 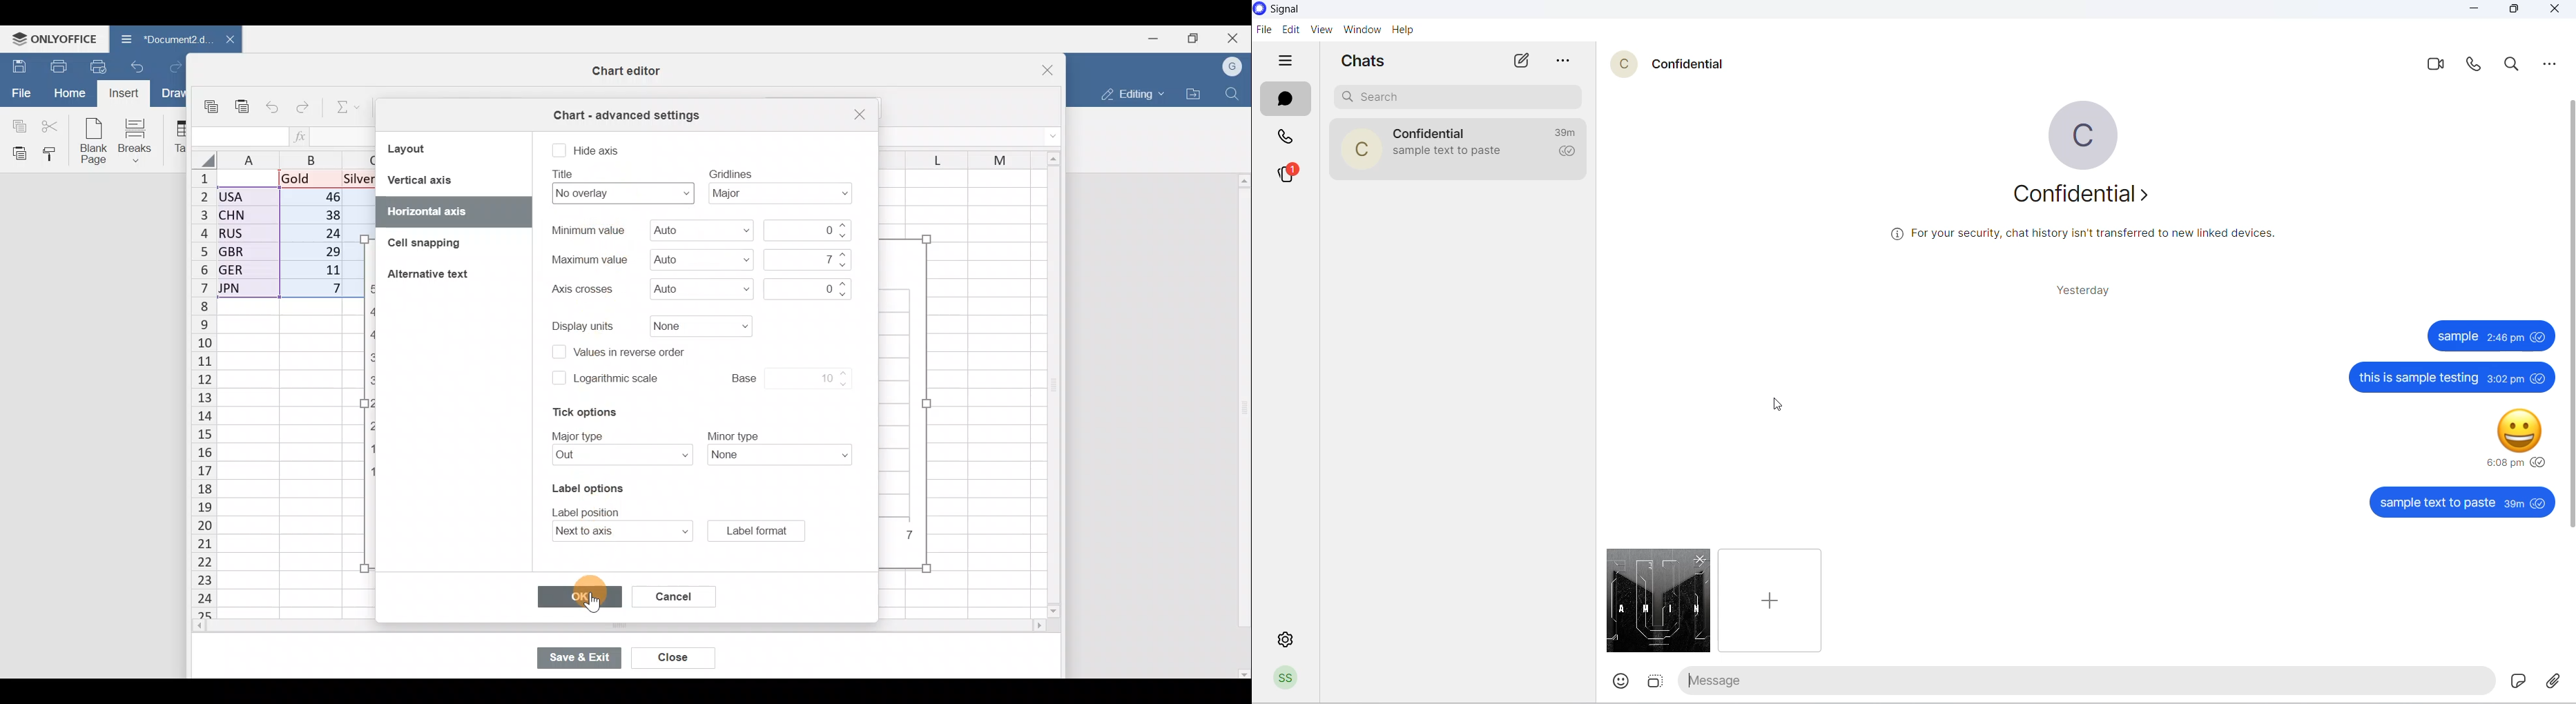 I want to click on Cursor on Insert, so click(x=122, y=93).